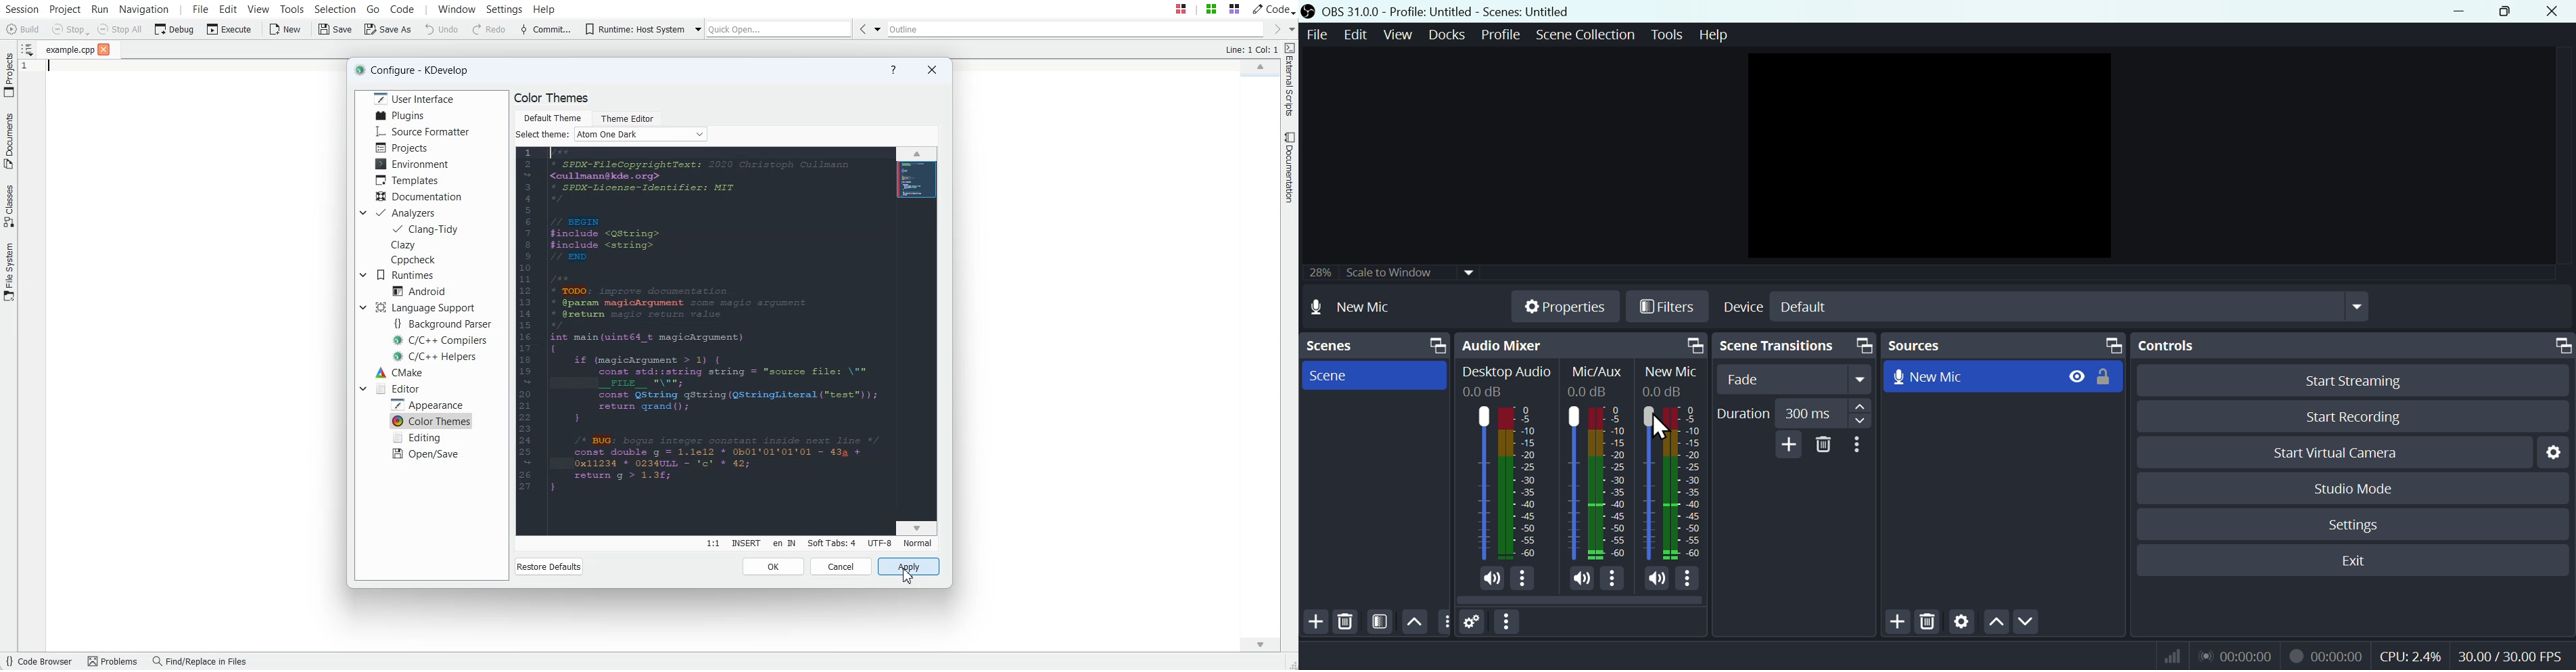 This screenshot has width=2576, height=672. I want to click on Delete, so click(1824, 445).